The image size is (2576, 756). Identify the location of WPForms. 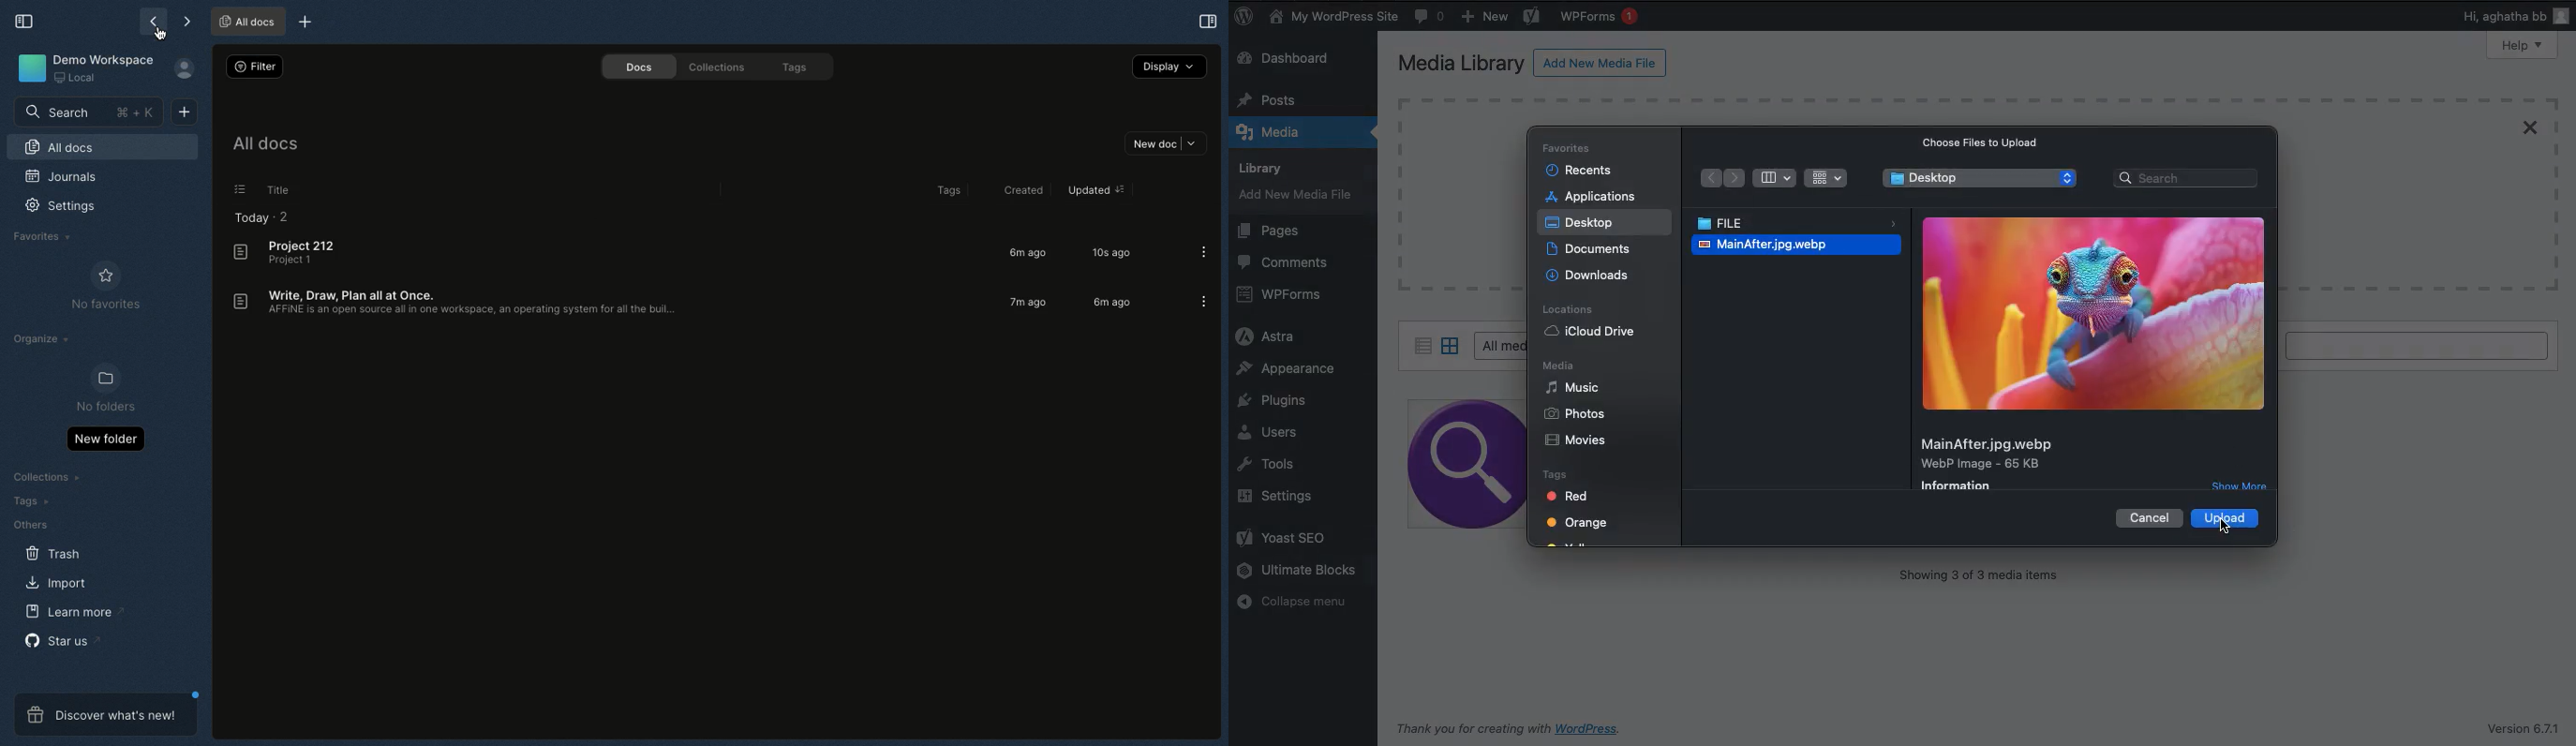
(1280, 295).